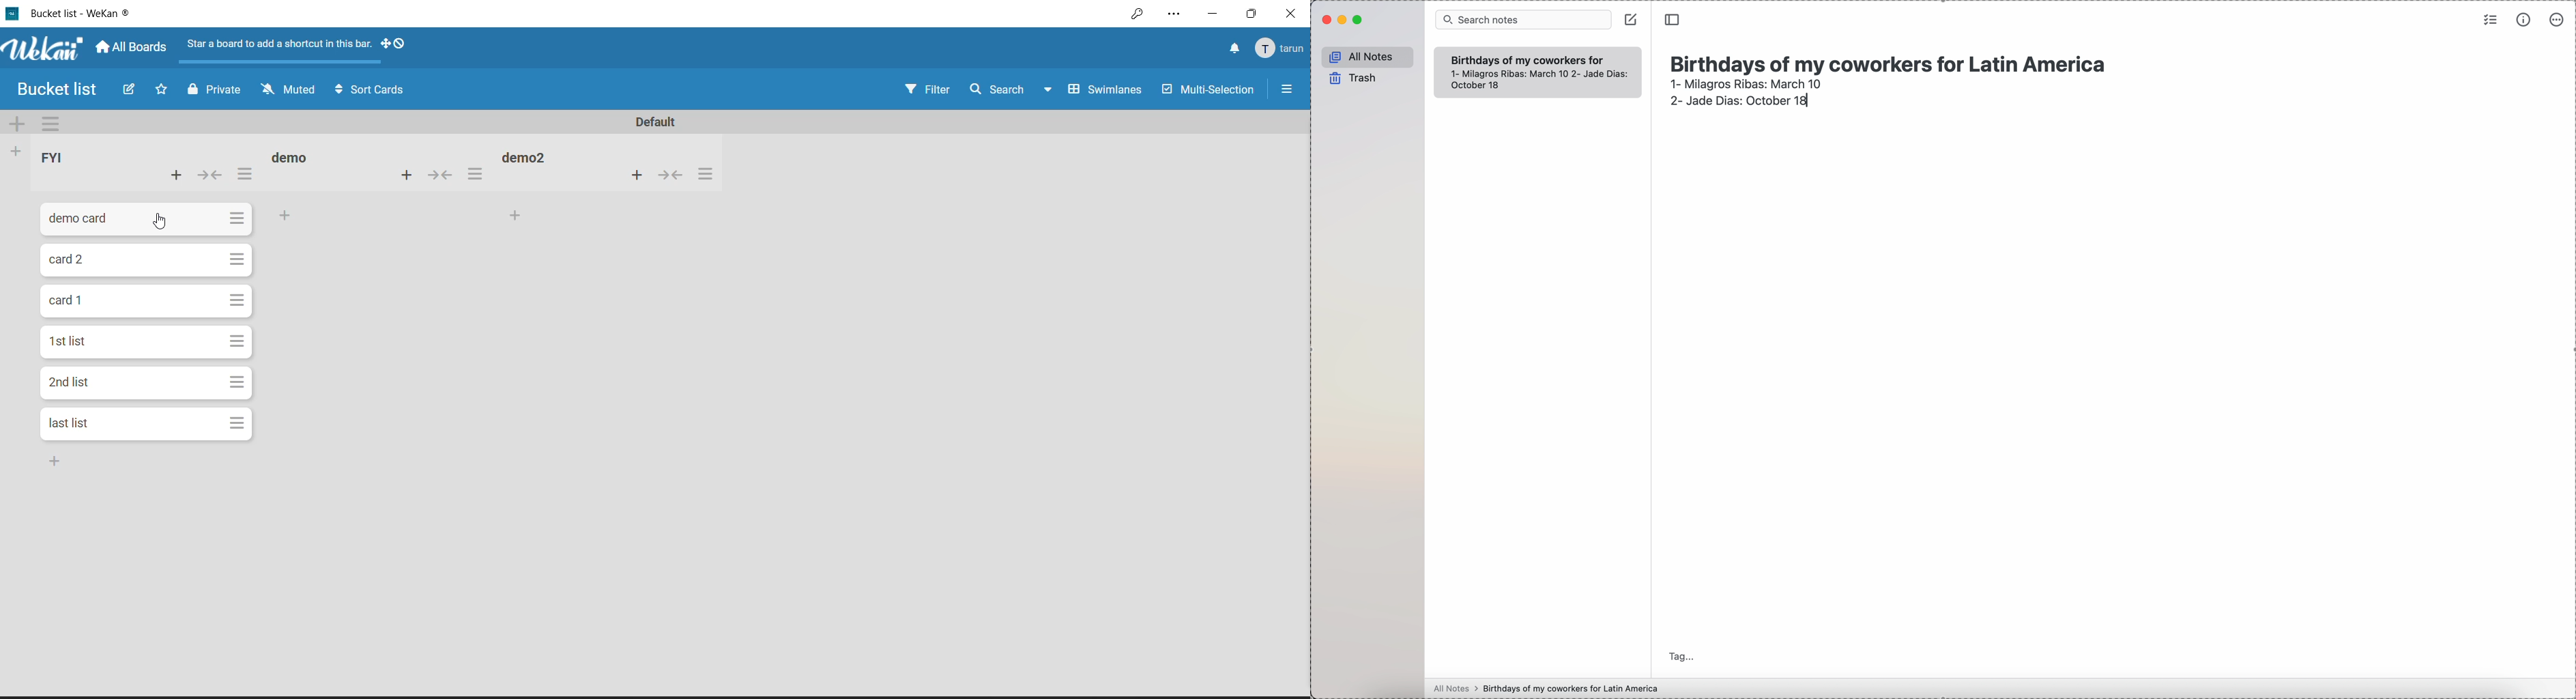 Image resolution: width=2576 pixels, height=700 pixels. Describe the element at coordinates (70, 382) in the screenshot. I see `card title` at that location.